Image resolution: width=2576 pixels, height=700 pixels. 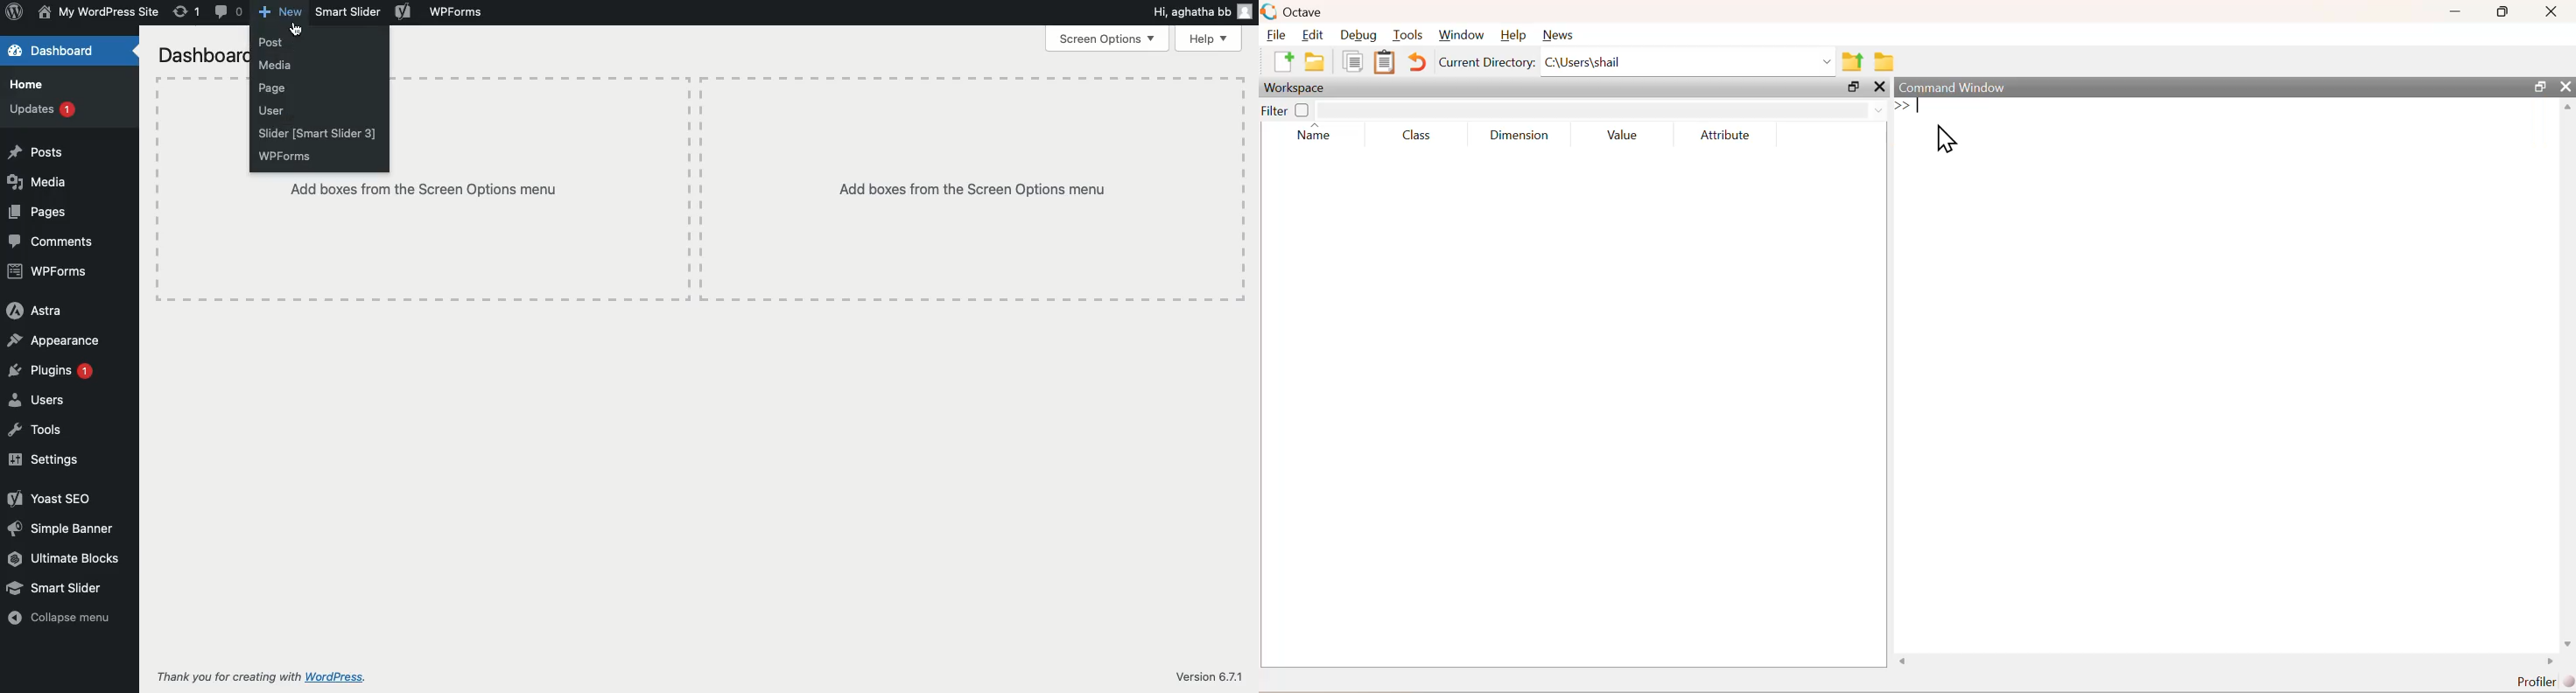 I want to click on Window, so click(x=1463, y=34).